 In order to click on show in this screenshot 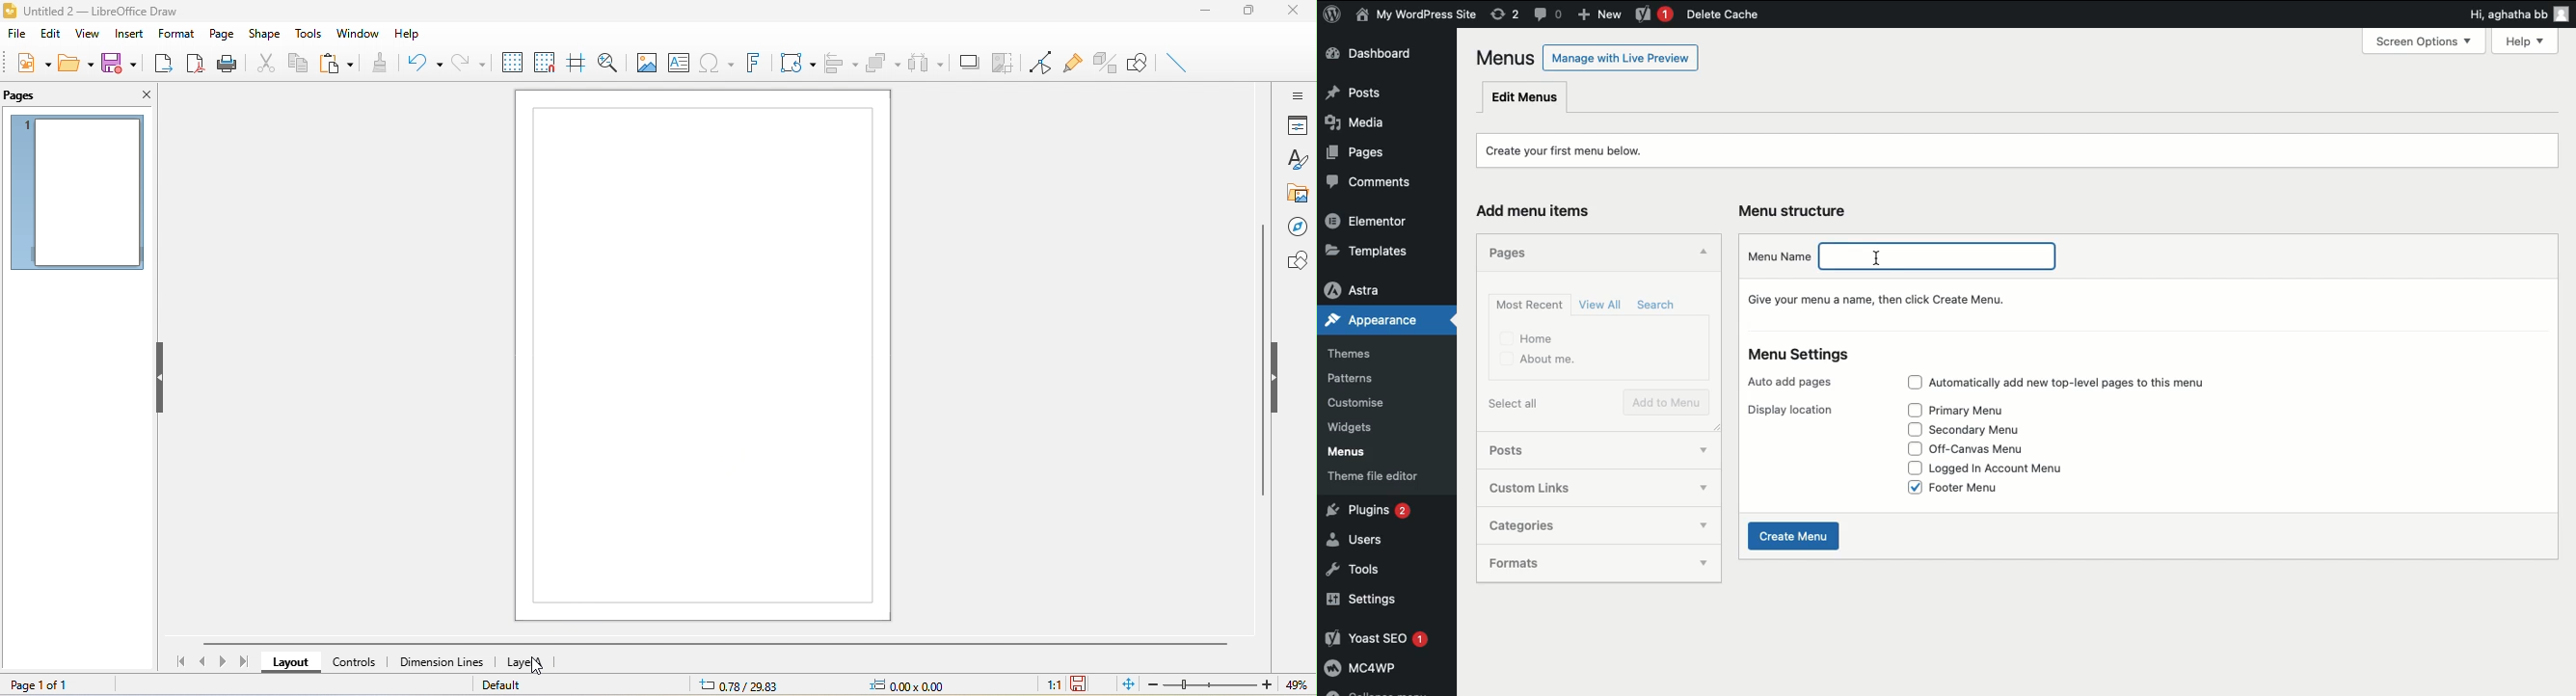, I will do `click(1703, 565)`.